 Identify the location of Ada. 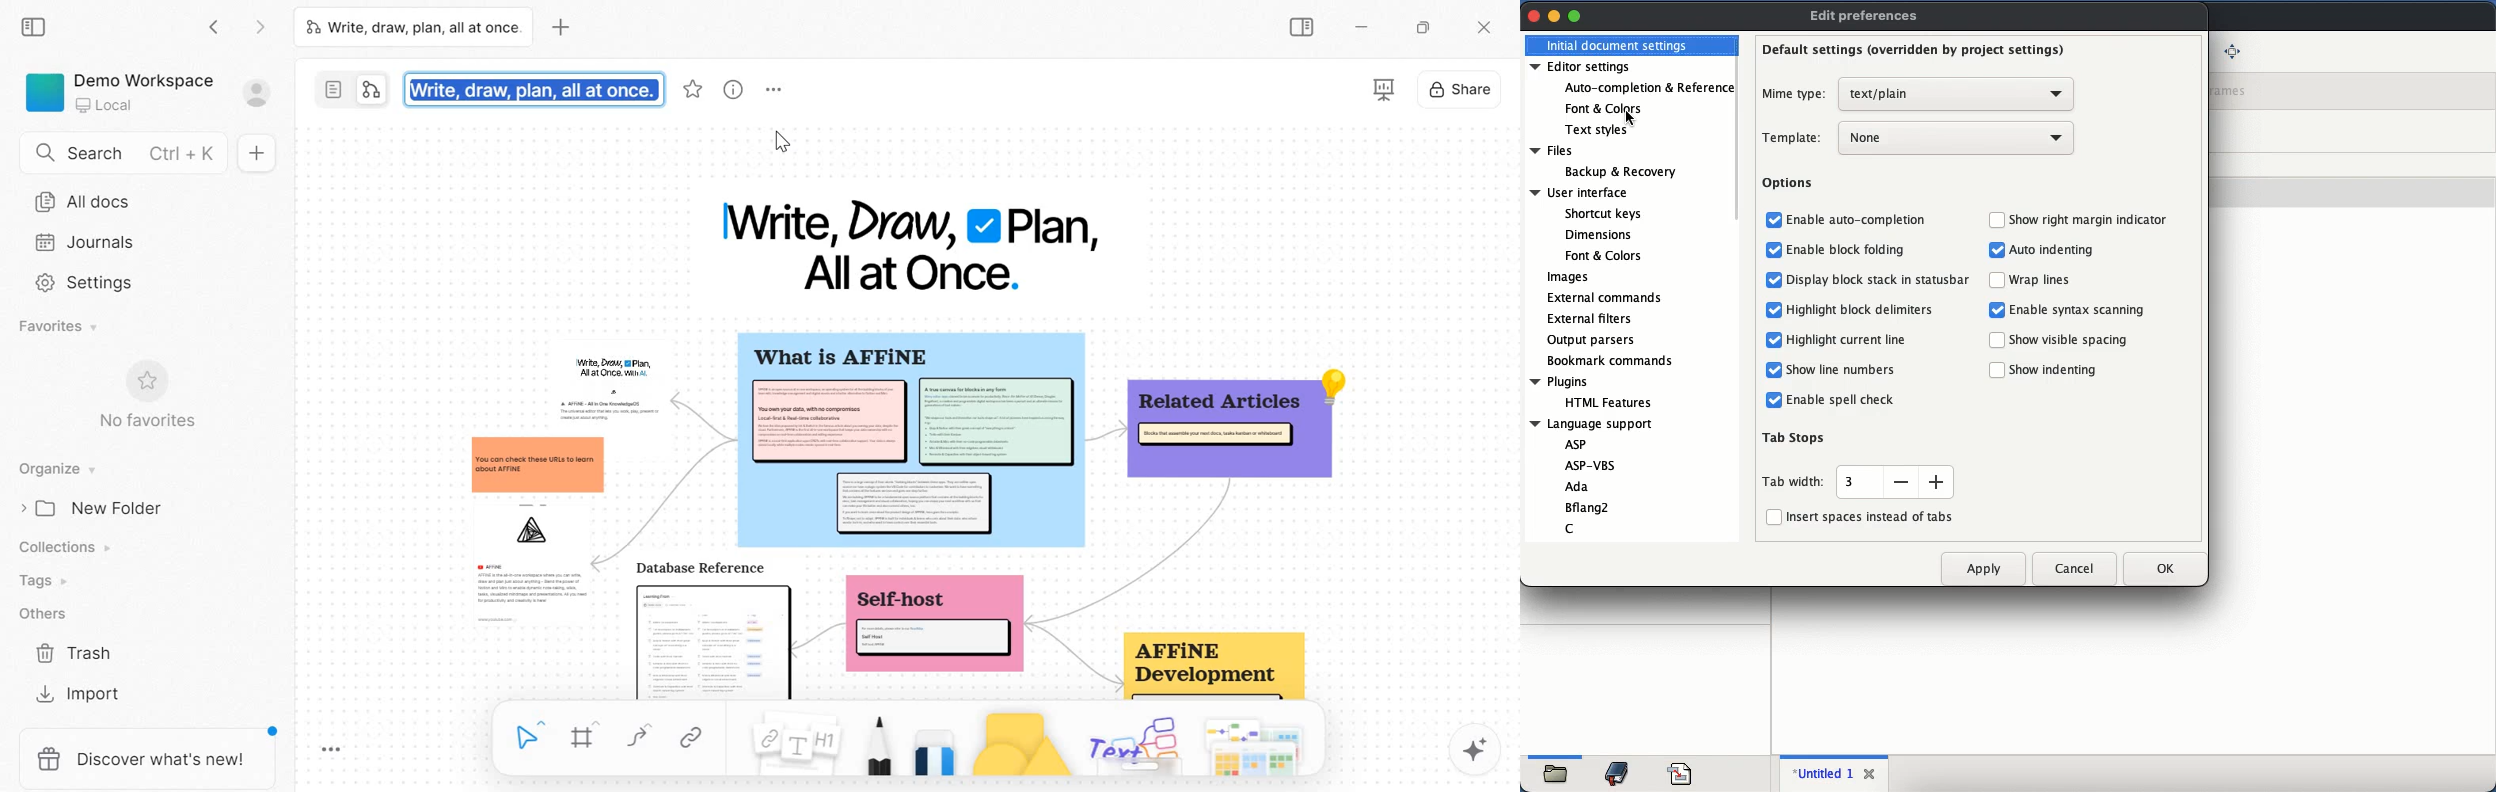
(1580, 487).